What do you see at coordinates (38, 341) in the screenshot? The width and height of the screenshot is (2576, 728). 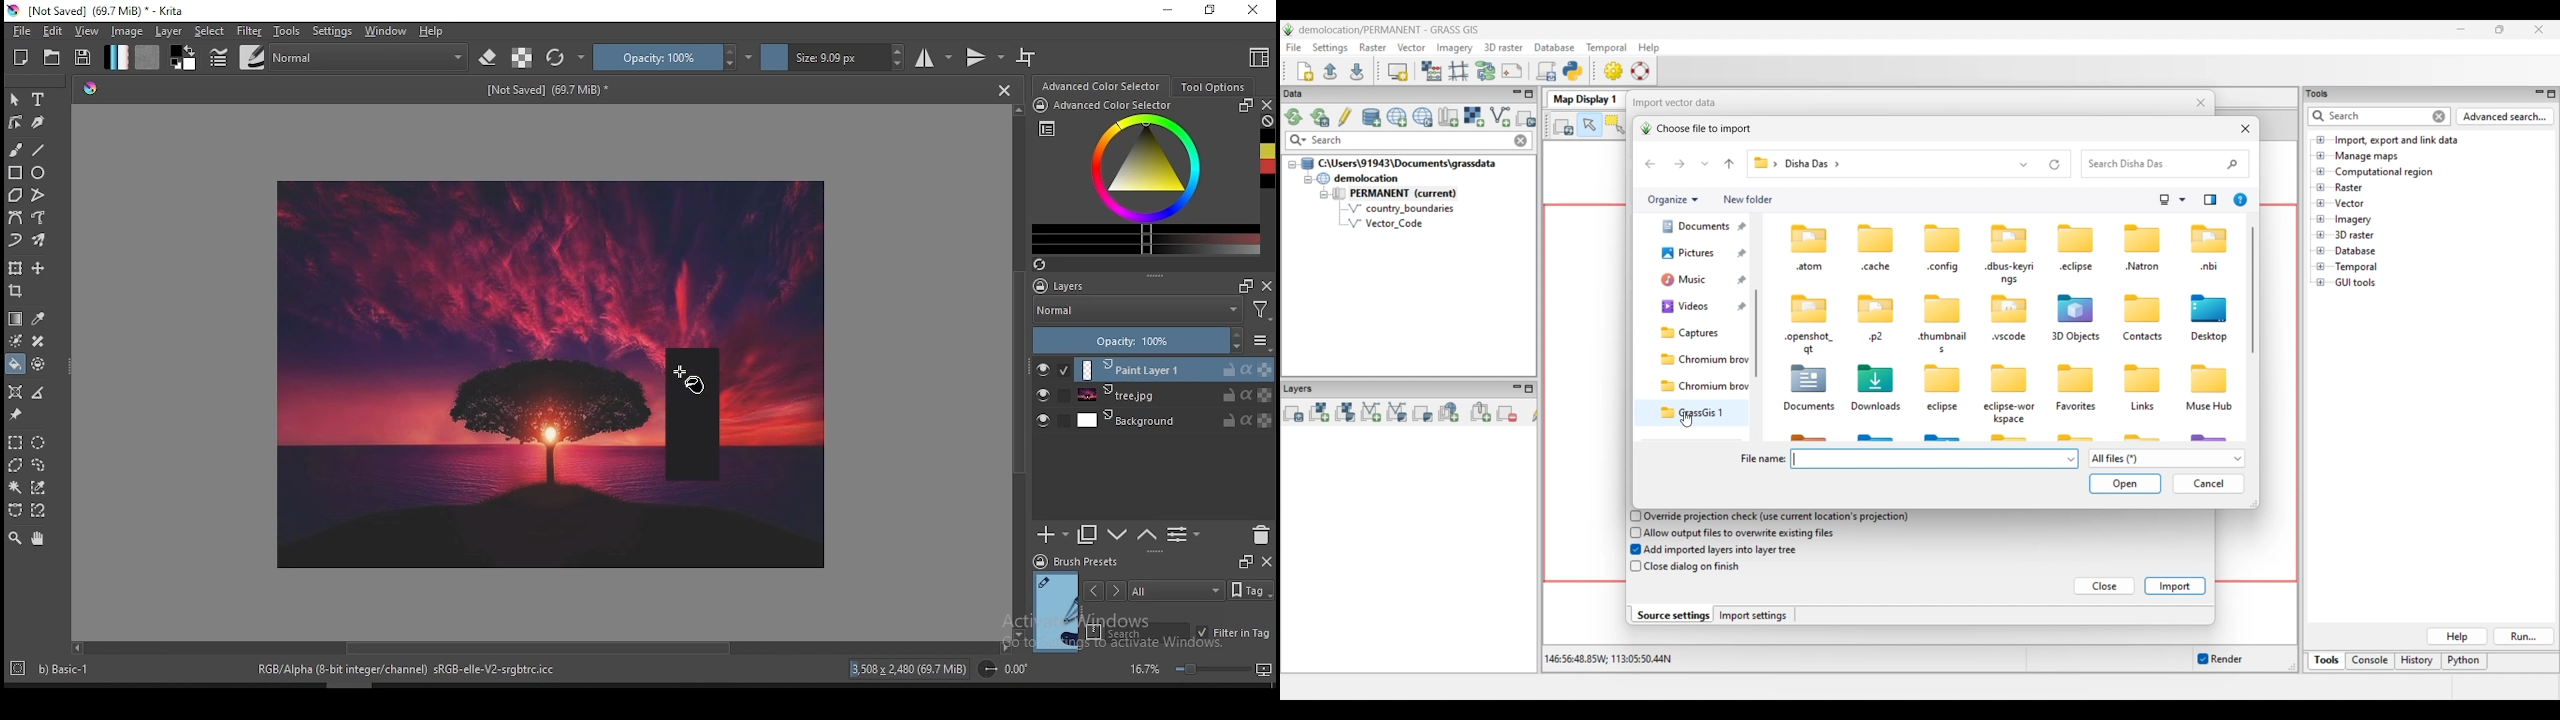 I see `smart patch tool` at bounding box center [38, 341].